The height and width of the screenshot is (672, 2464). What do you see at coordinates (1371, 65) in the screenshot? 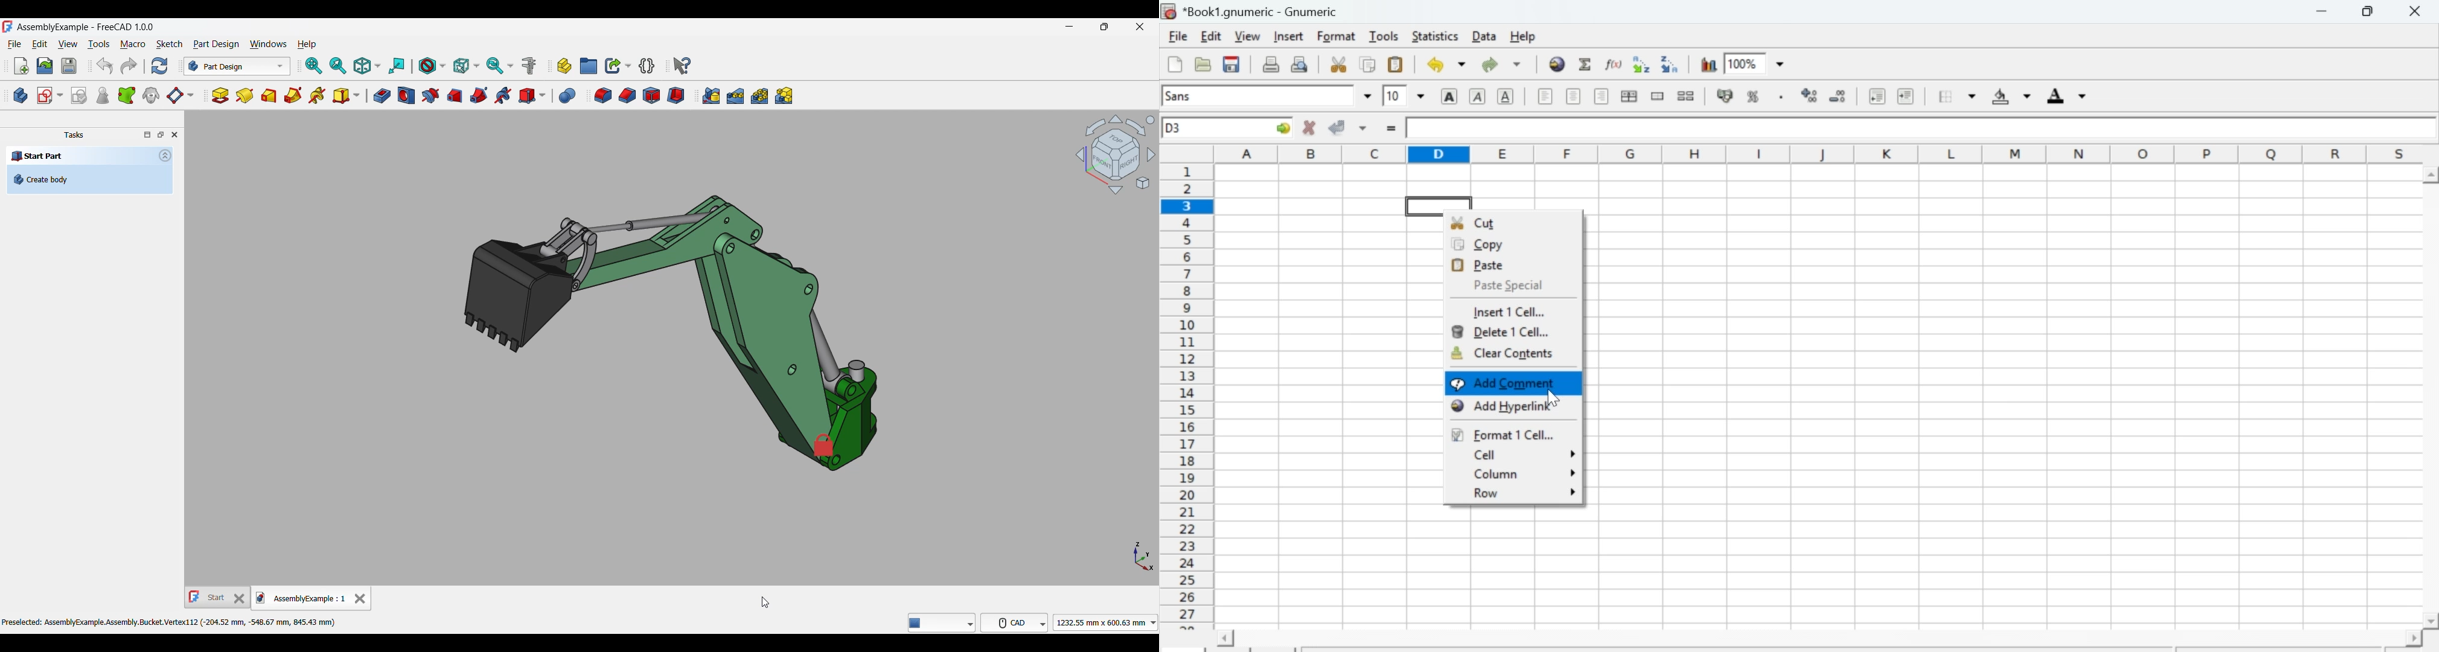
I see `Copy` at bounding box center [1371, 65].